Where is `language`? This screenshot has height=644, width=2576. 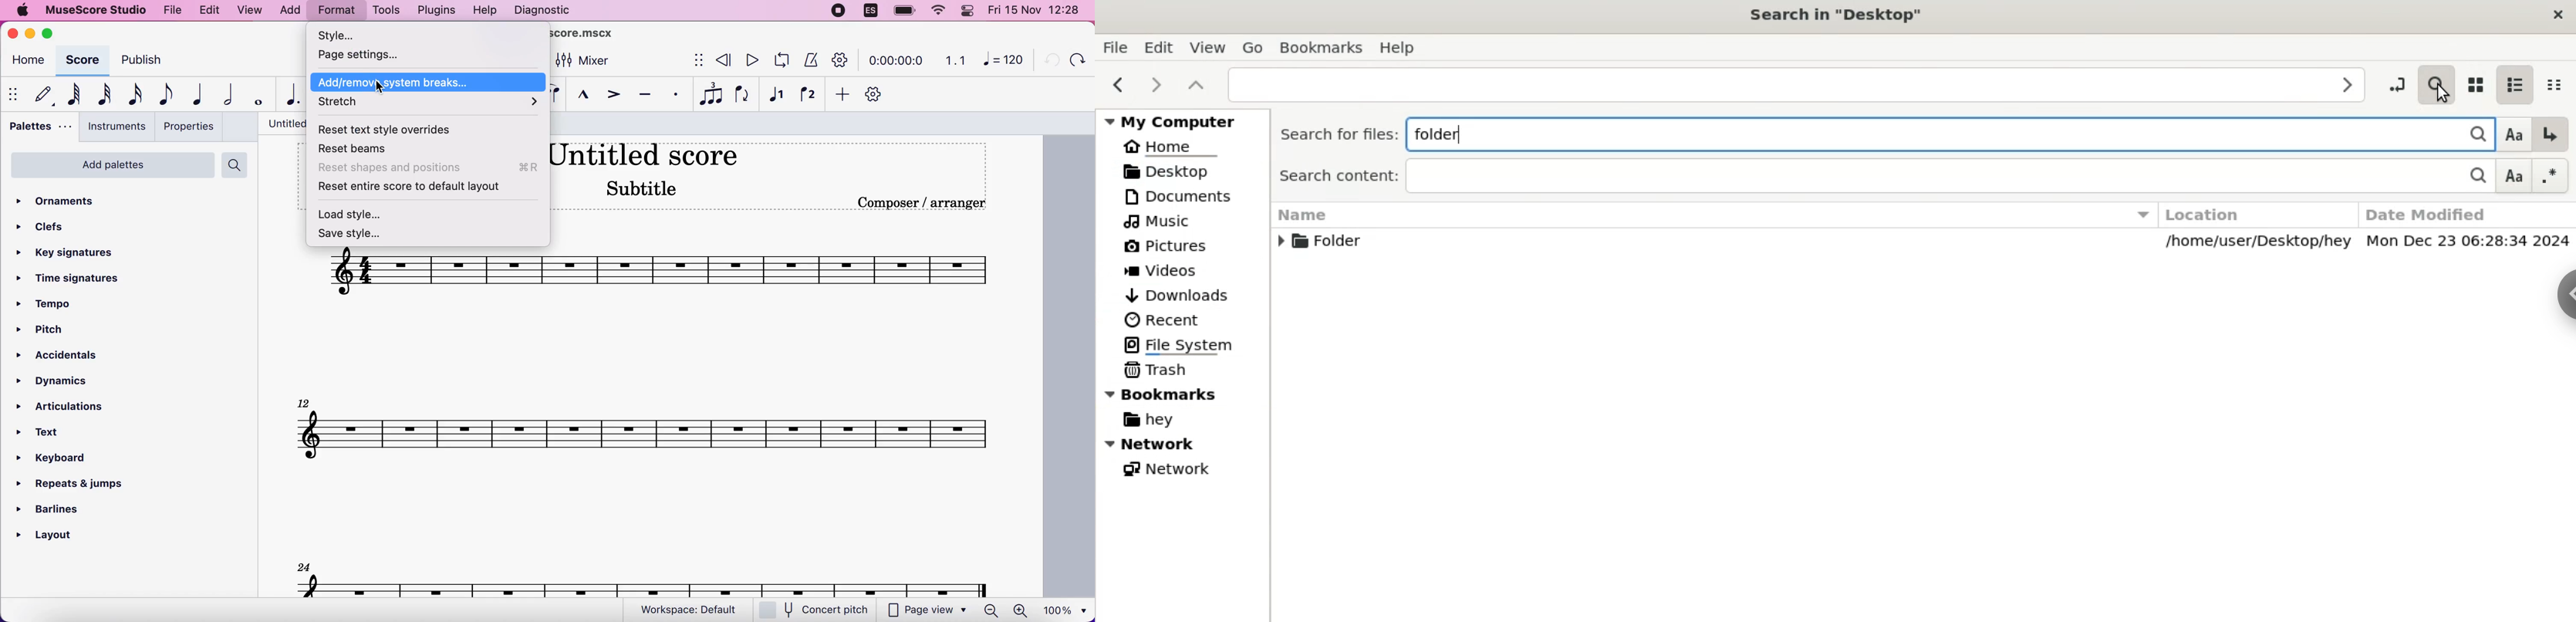 language is located at coordinates (871, 13).